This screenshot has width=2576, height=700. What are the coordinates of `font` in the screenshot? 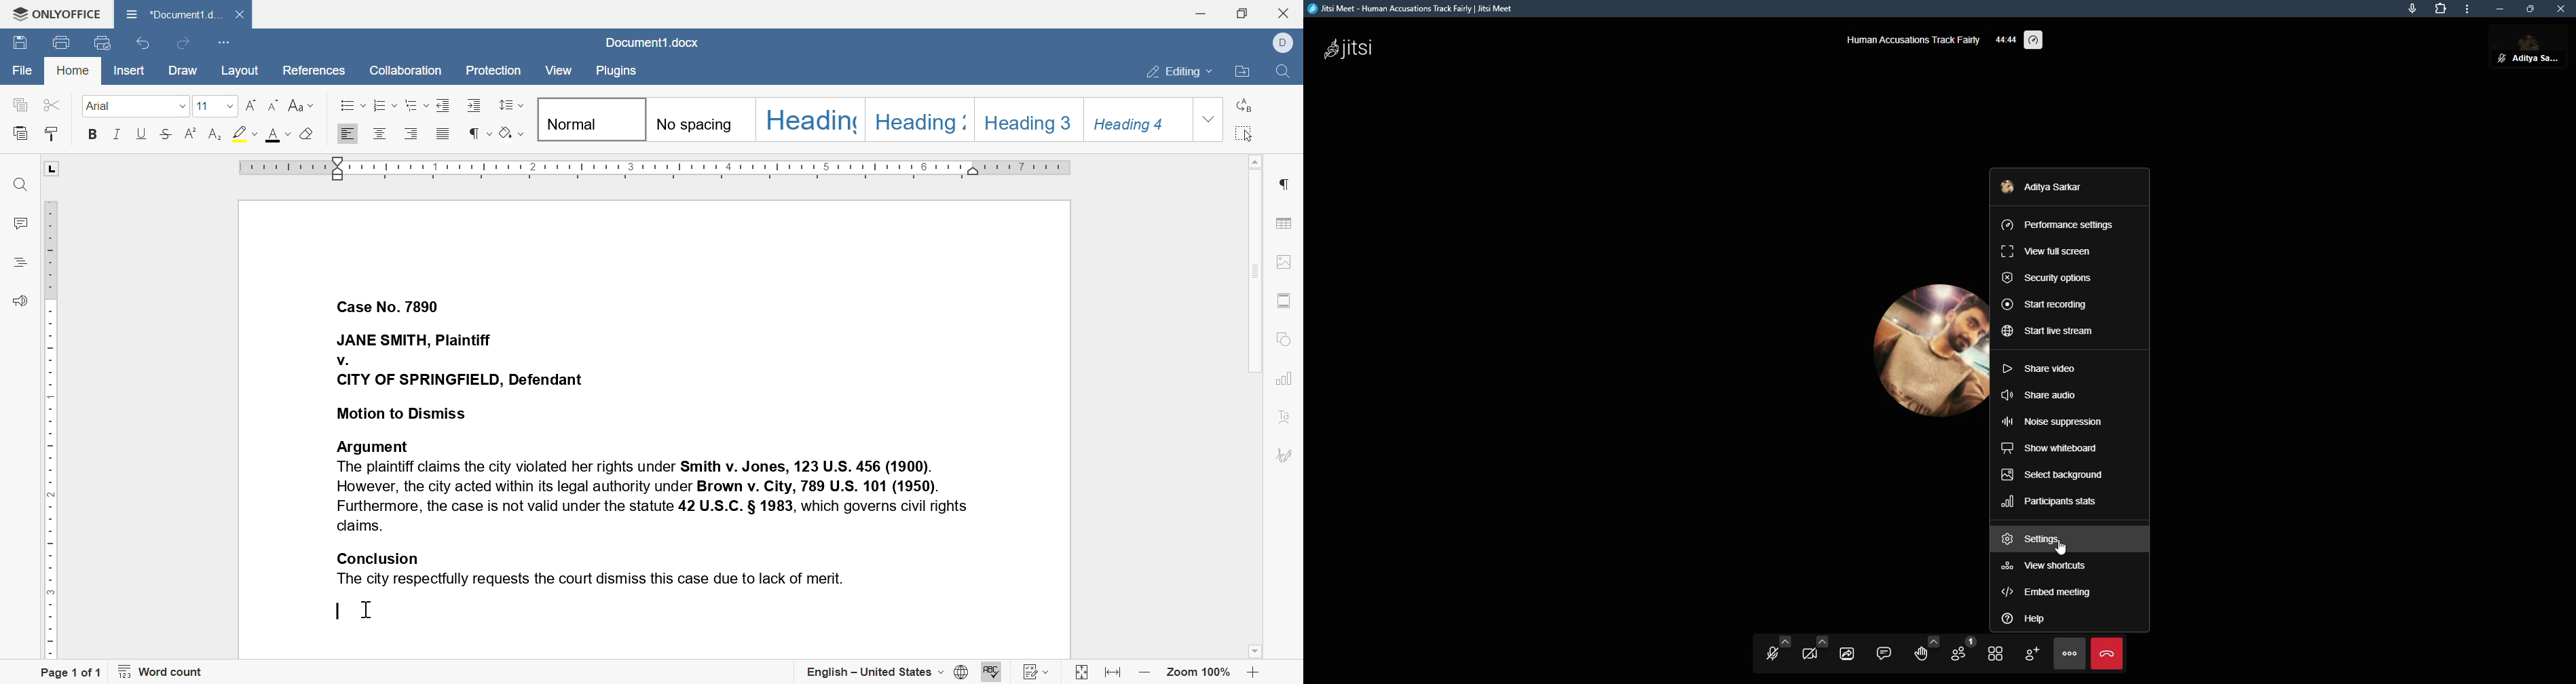 It's located at (276, 136).